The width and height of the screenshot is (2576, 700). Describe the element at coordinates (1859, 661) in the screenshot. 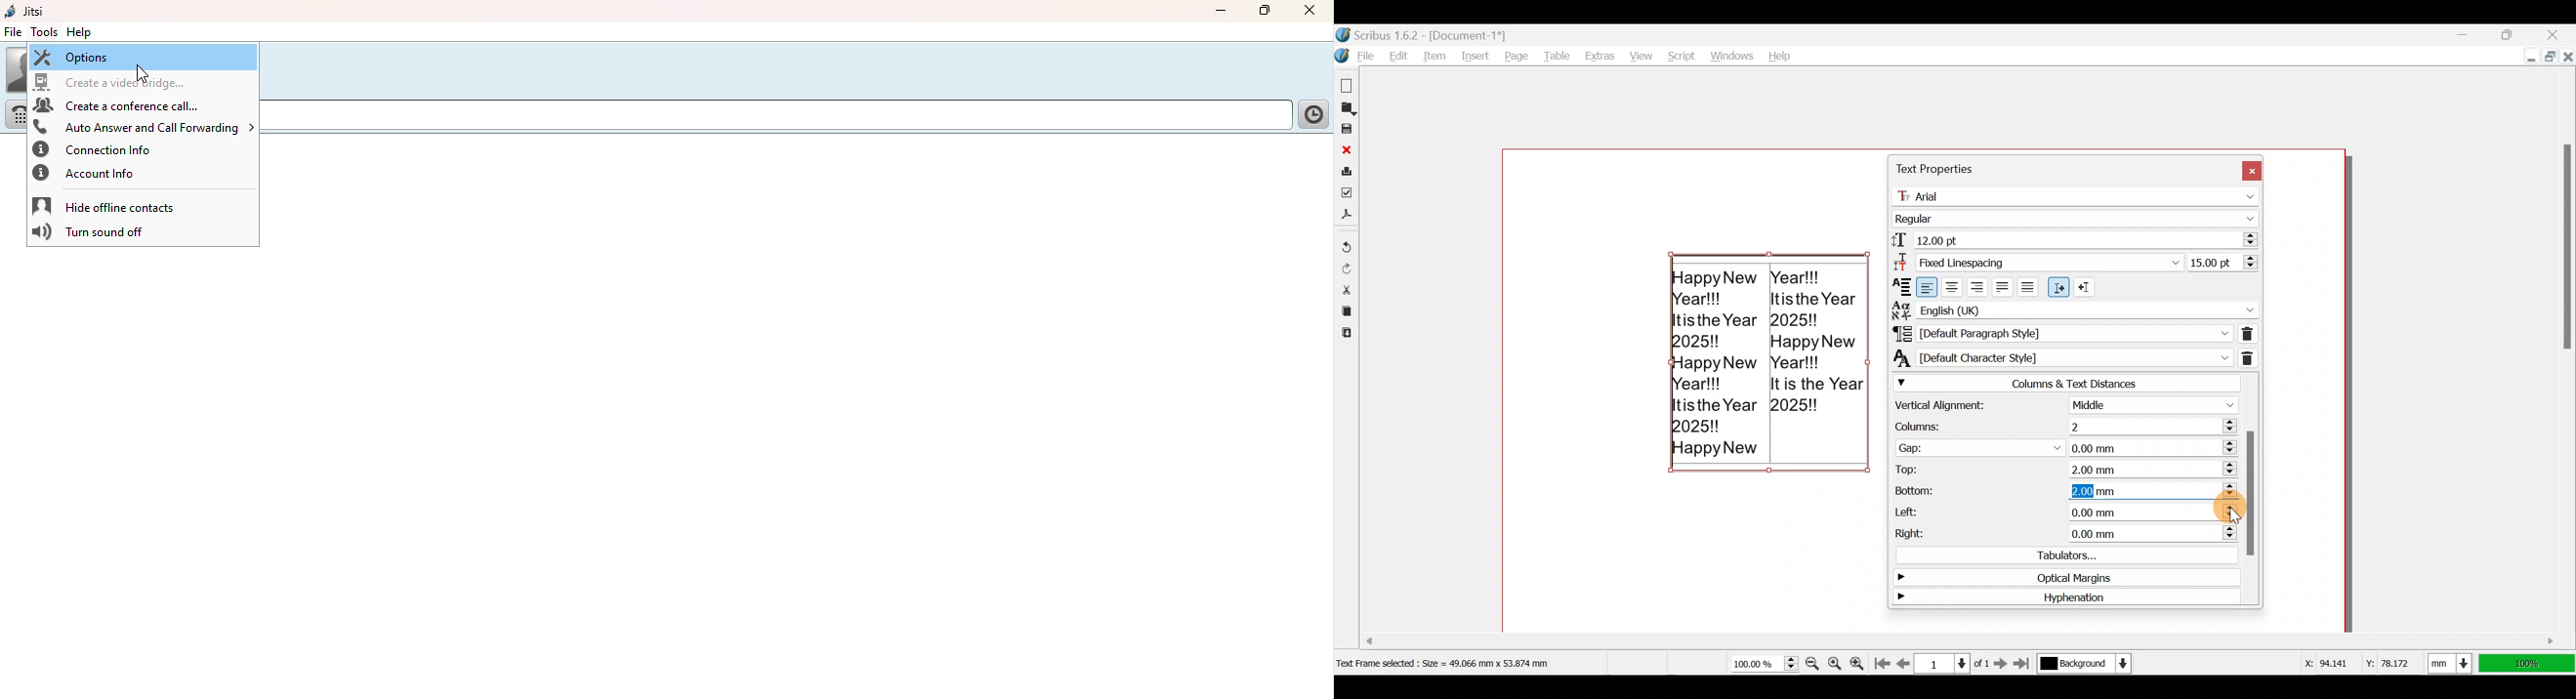

I see `Zoom in by the stepping value in tools preferences` at that location.